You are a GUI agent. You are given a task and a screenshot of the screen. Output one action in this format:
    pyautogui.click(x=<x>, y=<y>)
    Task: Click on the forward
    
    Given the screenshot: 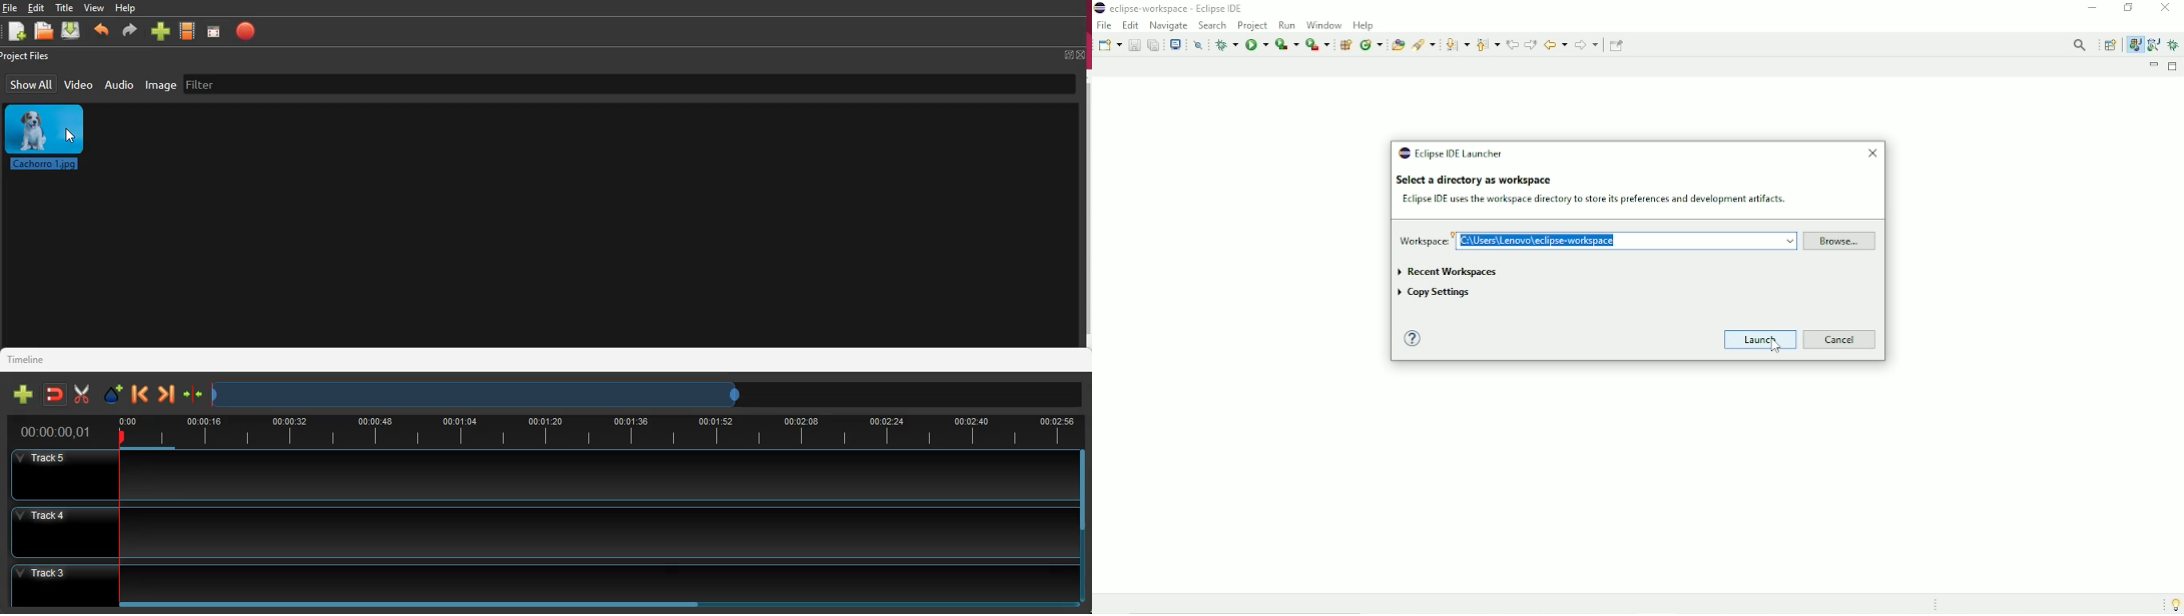 What is the action you would take?
    pyautogui.click(x=129, y=31)
    